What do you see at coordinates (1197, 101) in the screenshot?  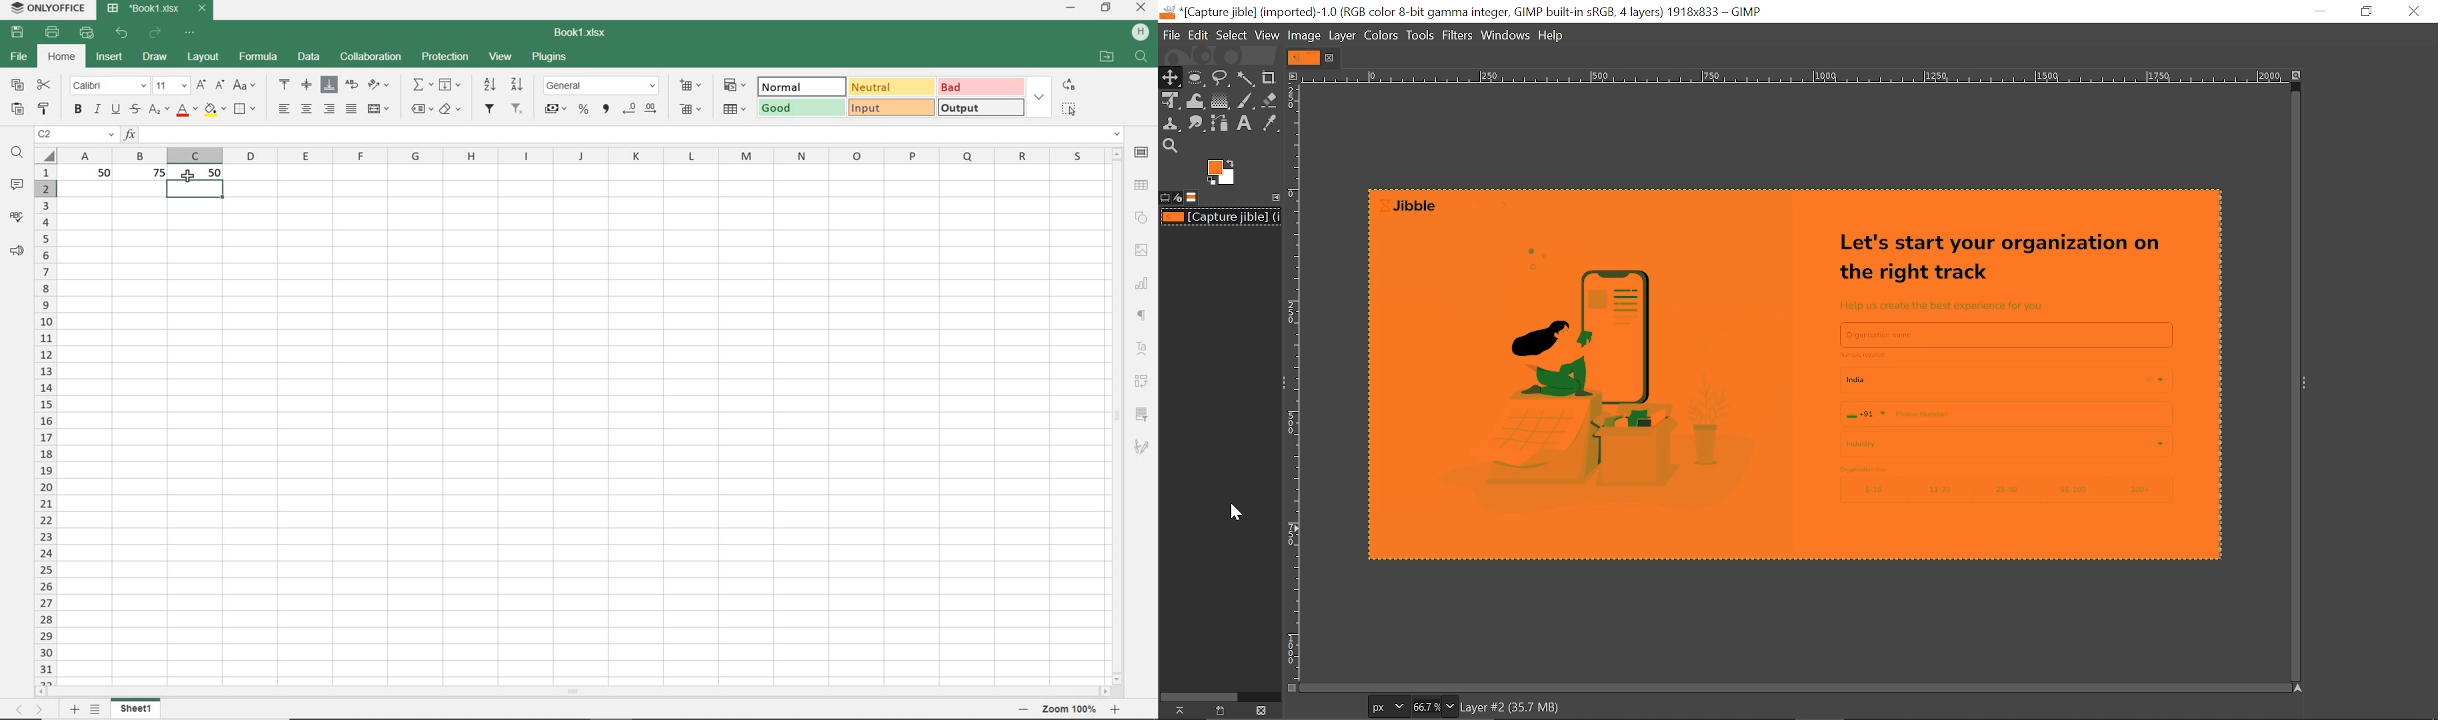 I see `Wrap text tool` at bounding box center [1197, 101].